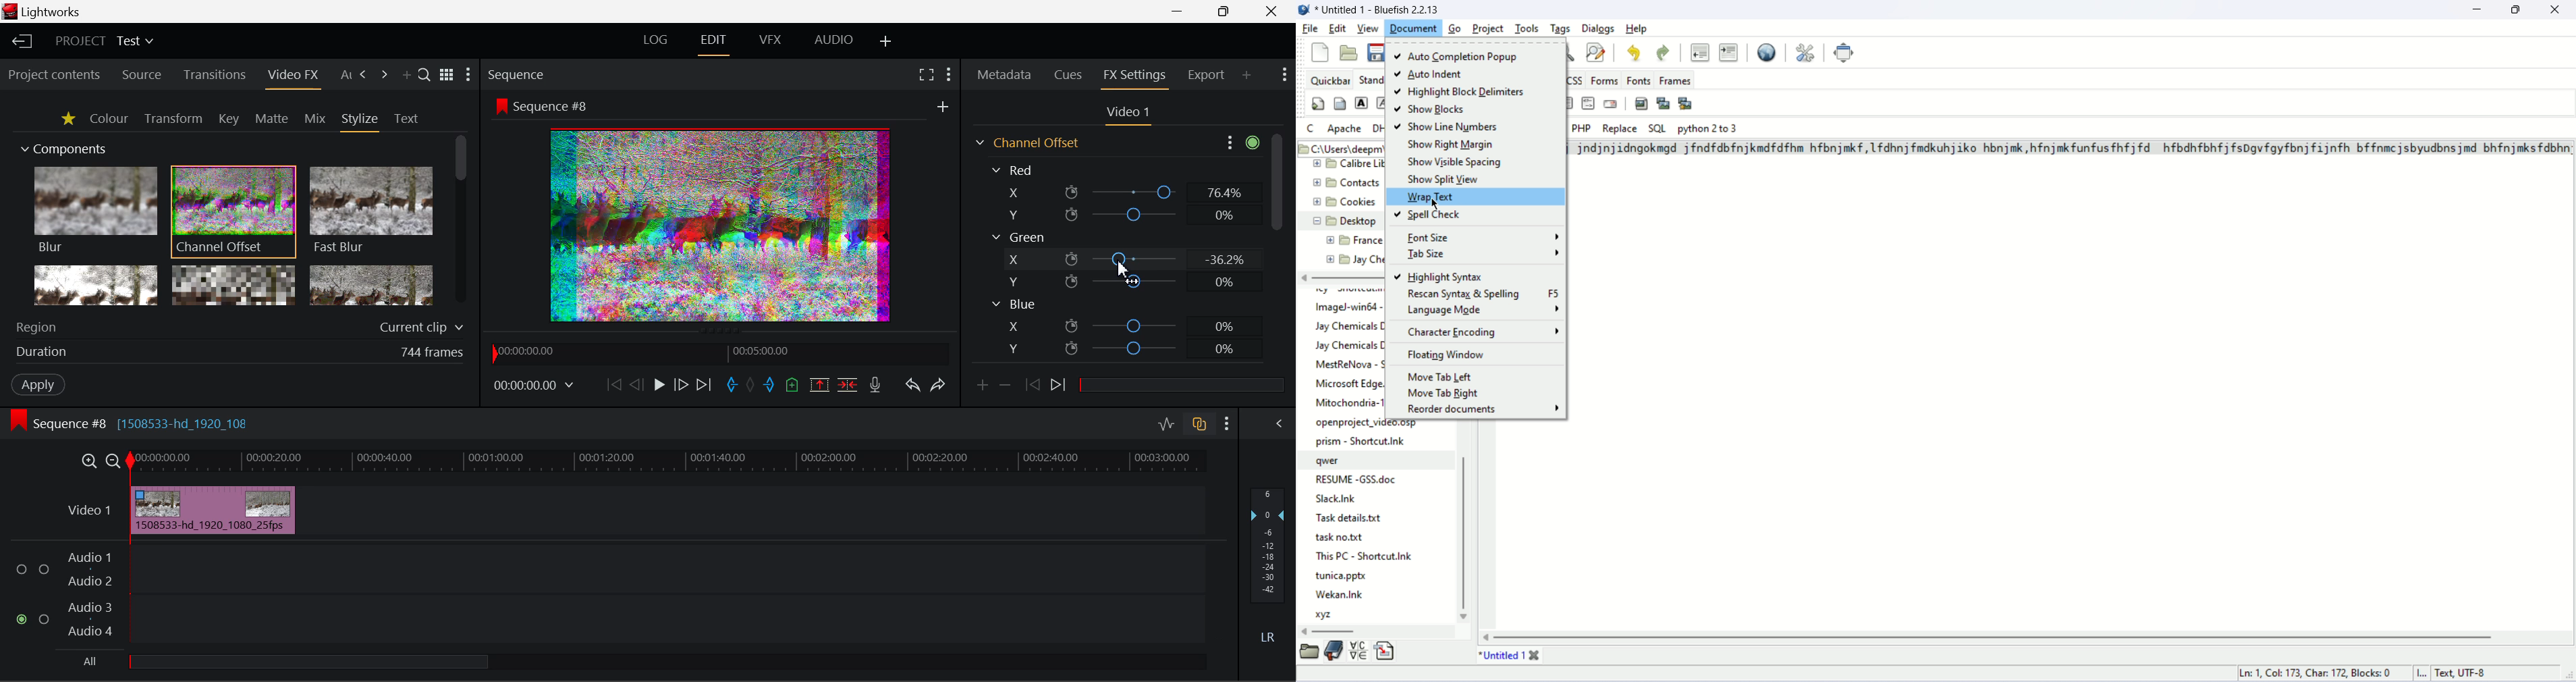 This screenshot has width=2576, height=700. I want to click on spell check, so click(1477, 214).